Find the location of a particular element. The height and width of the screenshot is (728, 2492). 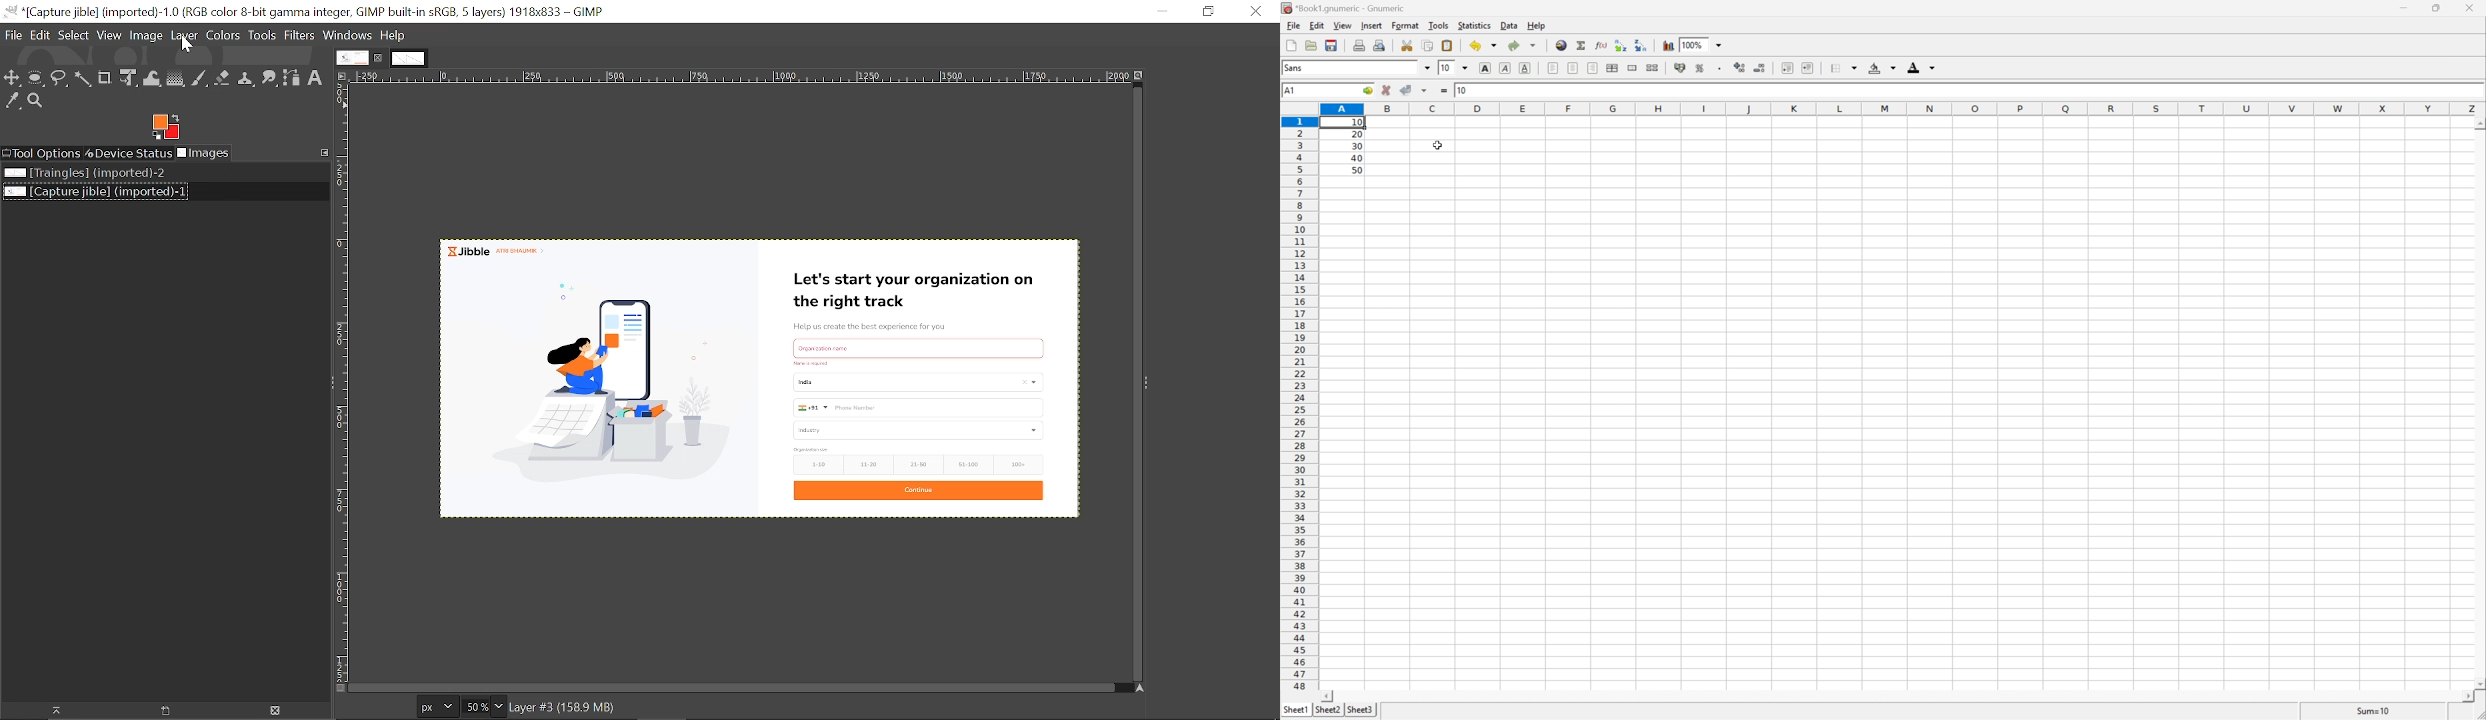

Row numbers is located at coordinates (1298, 403).